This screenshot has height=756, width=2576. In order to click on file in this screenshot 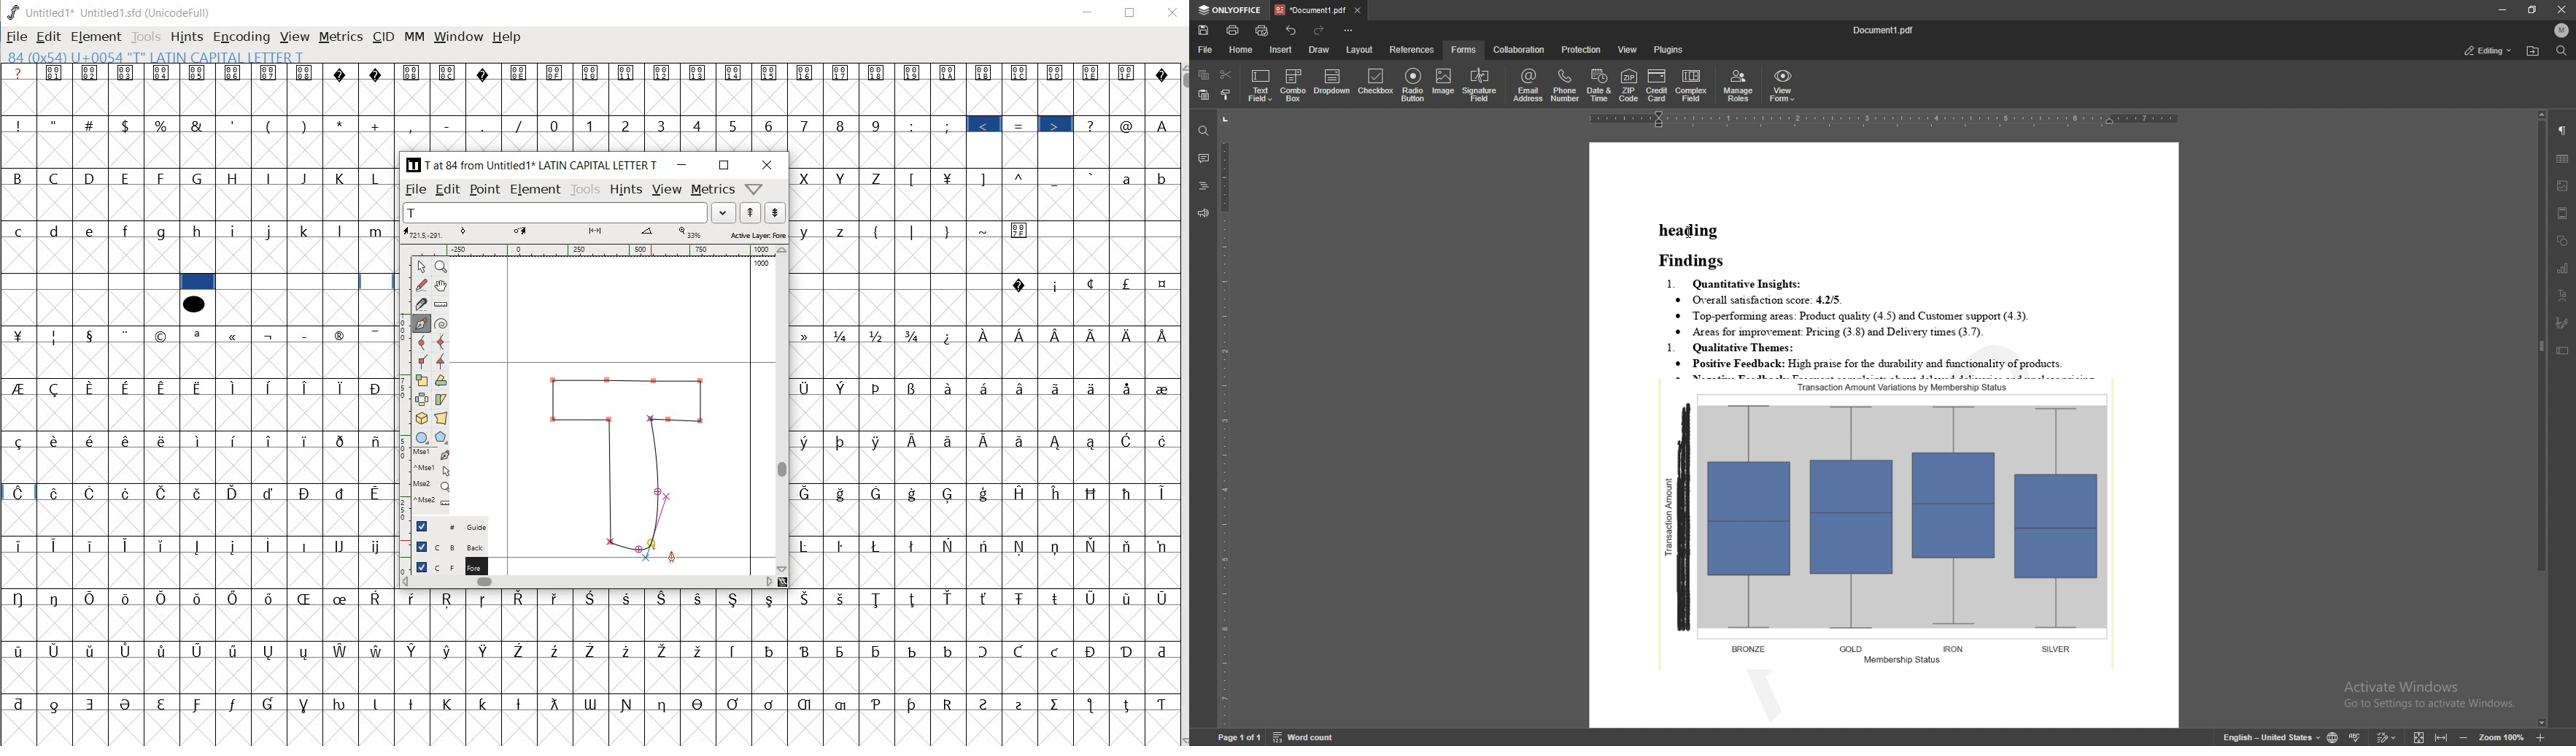, I will do `click(17, 38)`.